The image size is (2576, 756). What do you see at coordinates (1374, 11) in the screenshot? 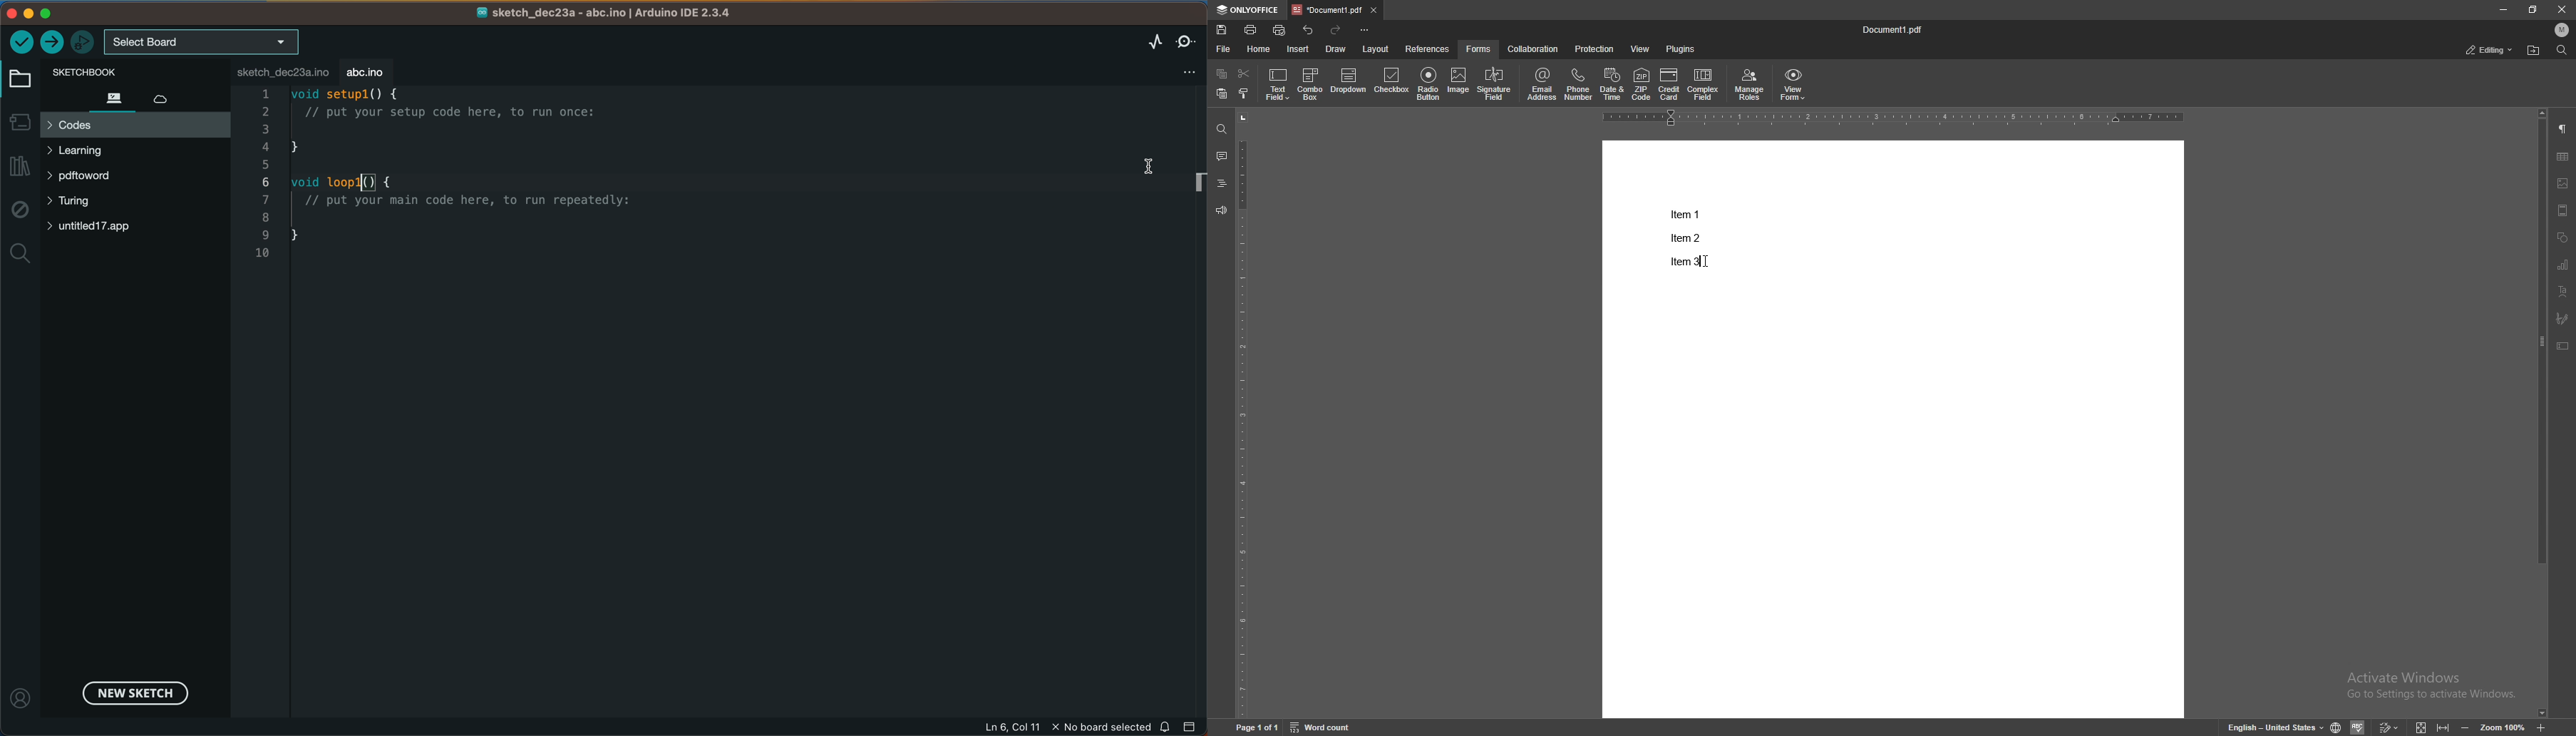
I see `close tab` at bounding box center [1374, 11].